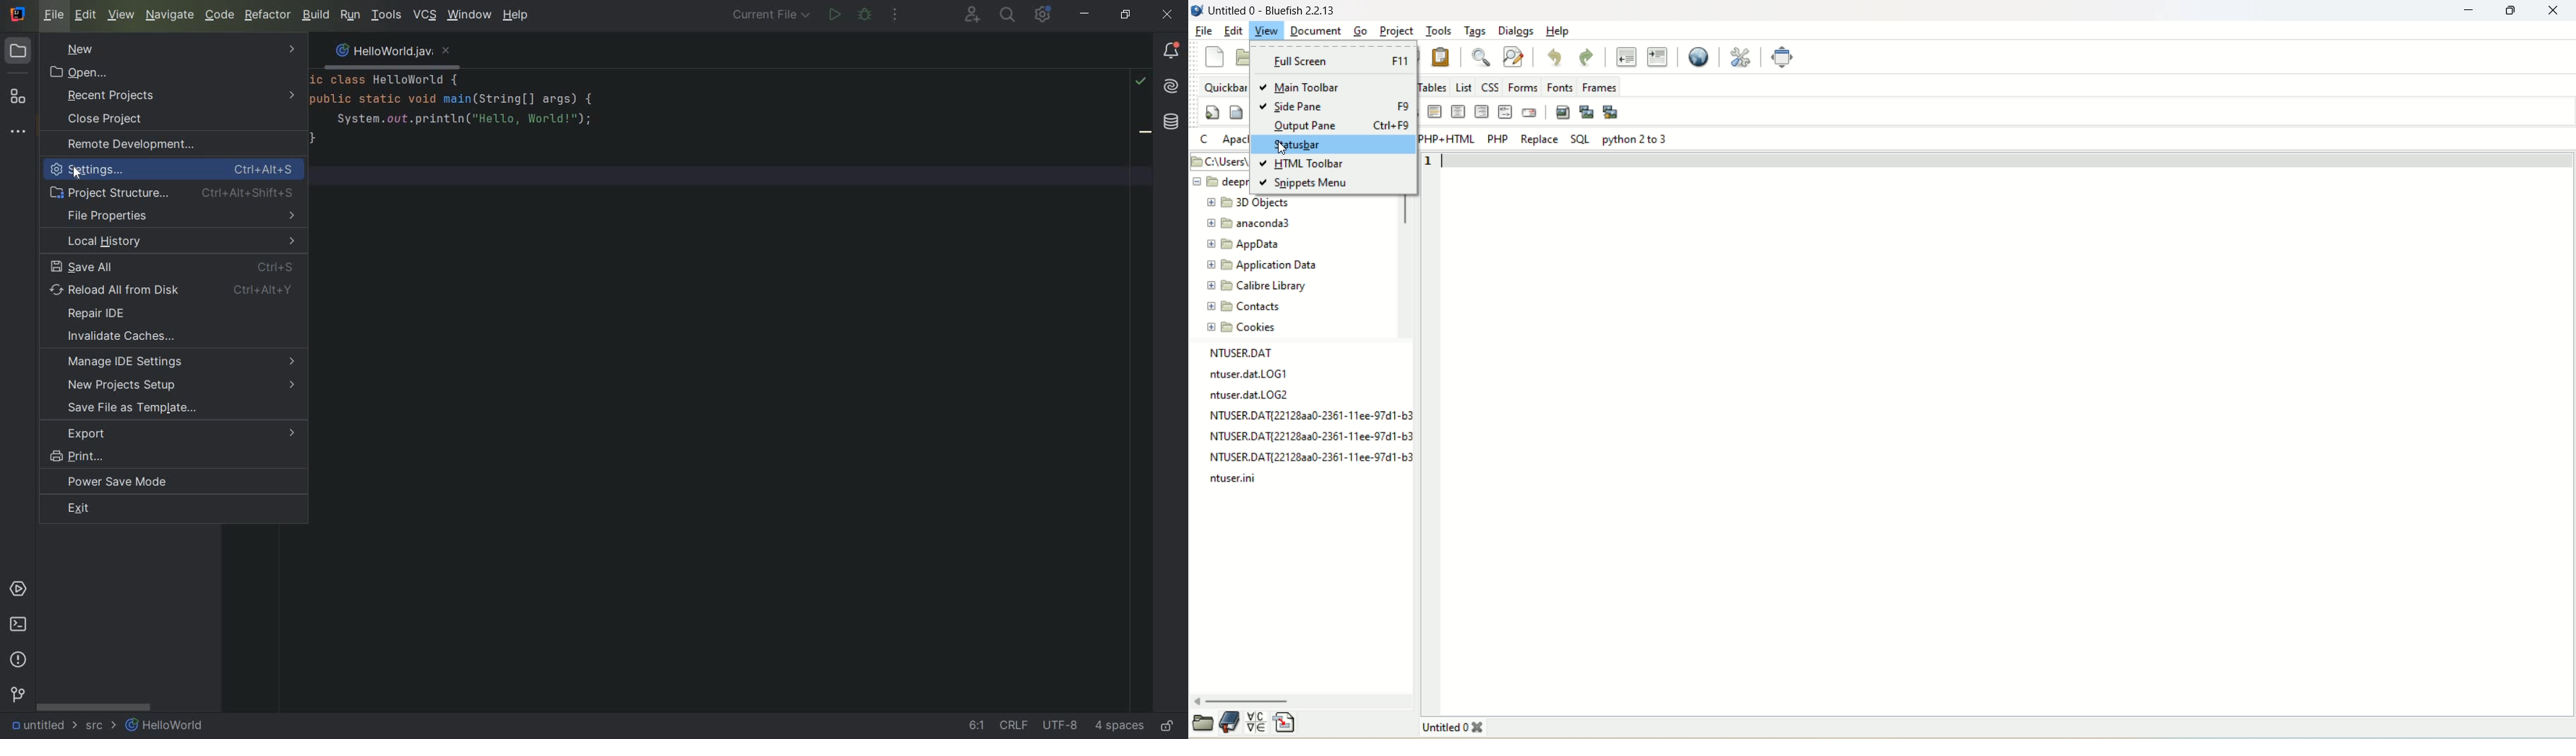 This screenshot has width=2576, height=756. Describe the element at coordinates (2473, 10) in the screenshot. I see `minimize` at that location.